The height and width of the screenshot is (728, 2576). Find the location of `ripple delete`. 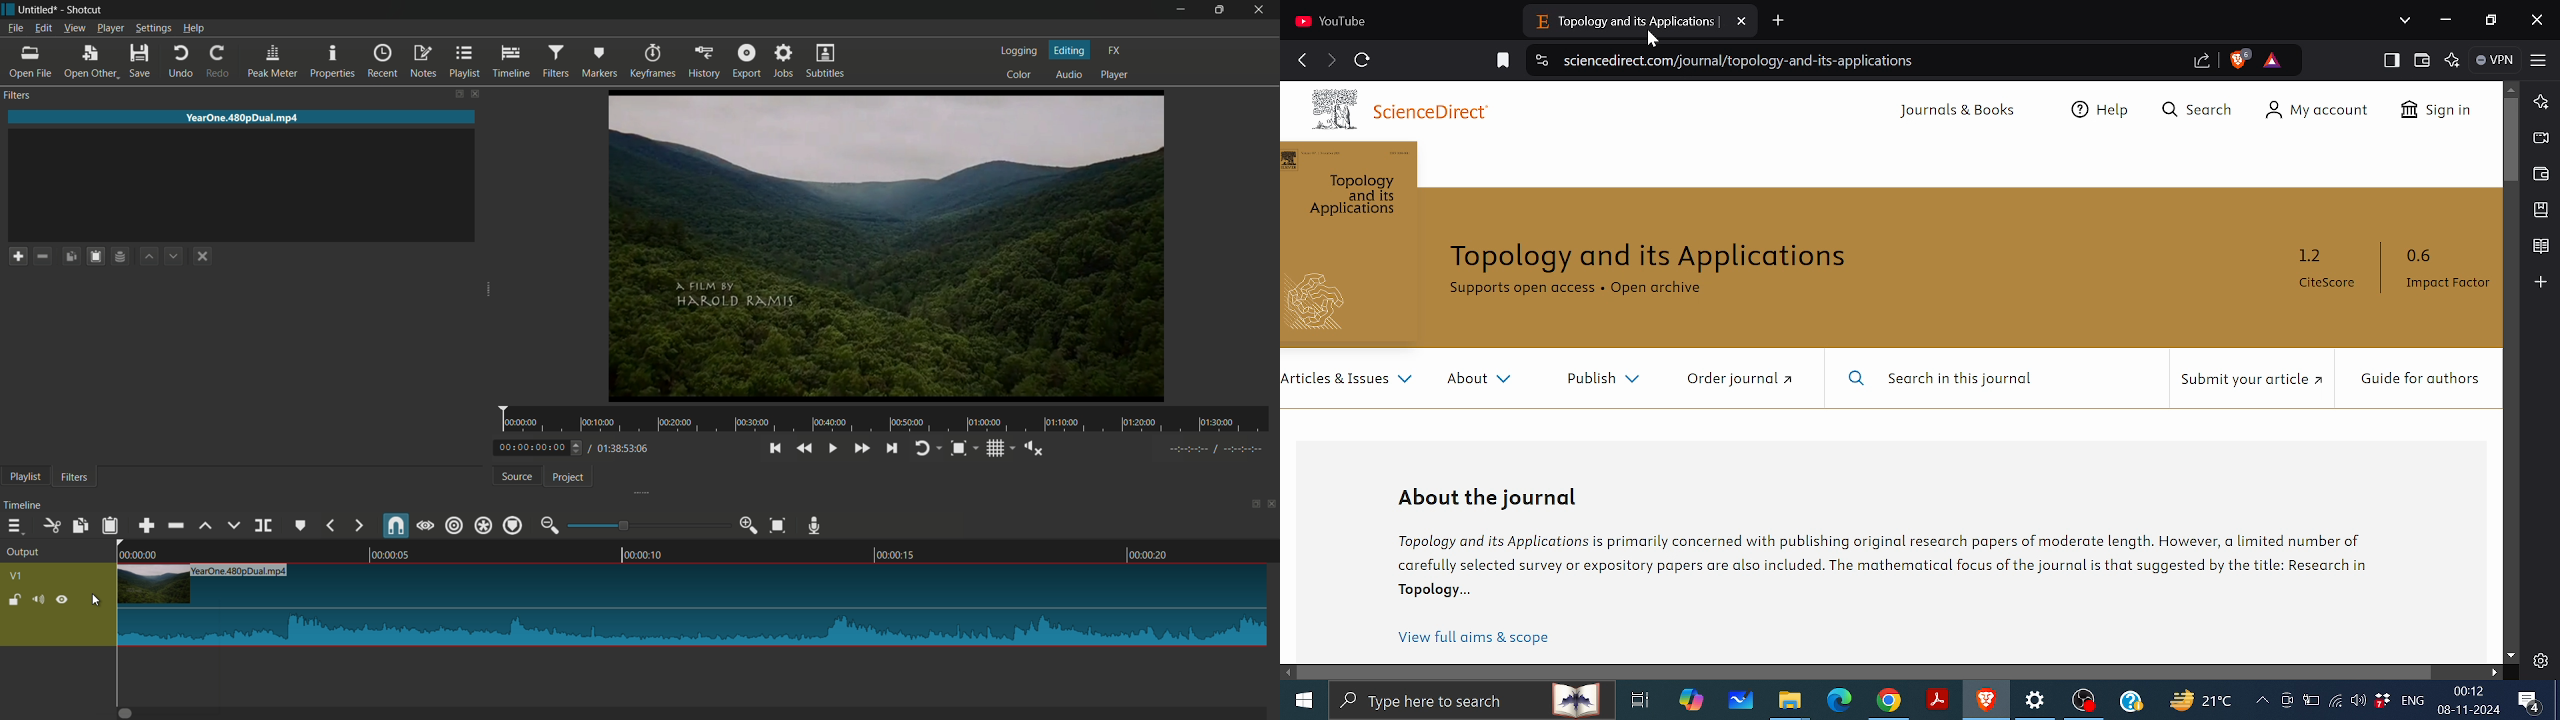

ripple delete is located at coordinates (173, 526).